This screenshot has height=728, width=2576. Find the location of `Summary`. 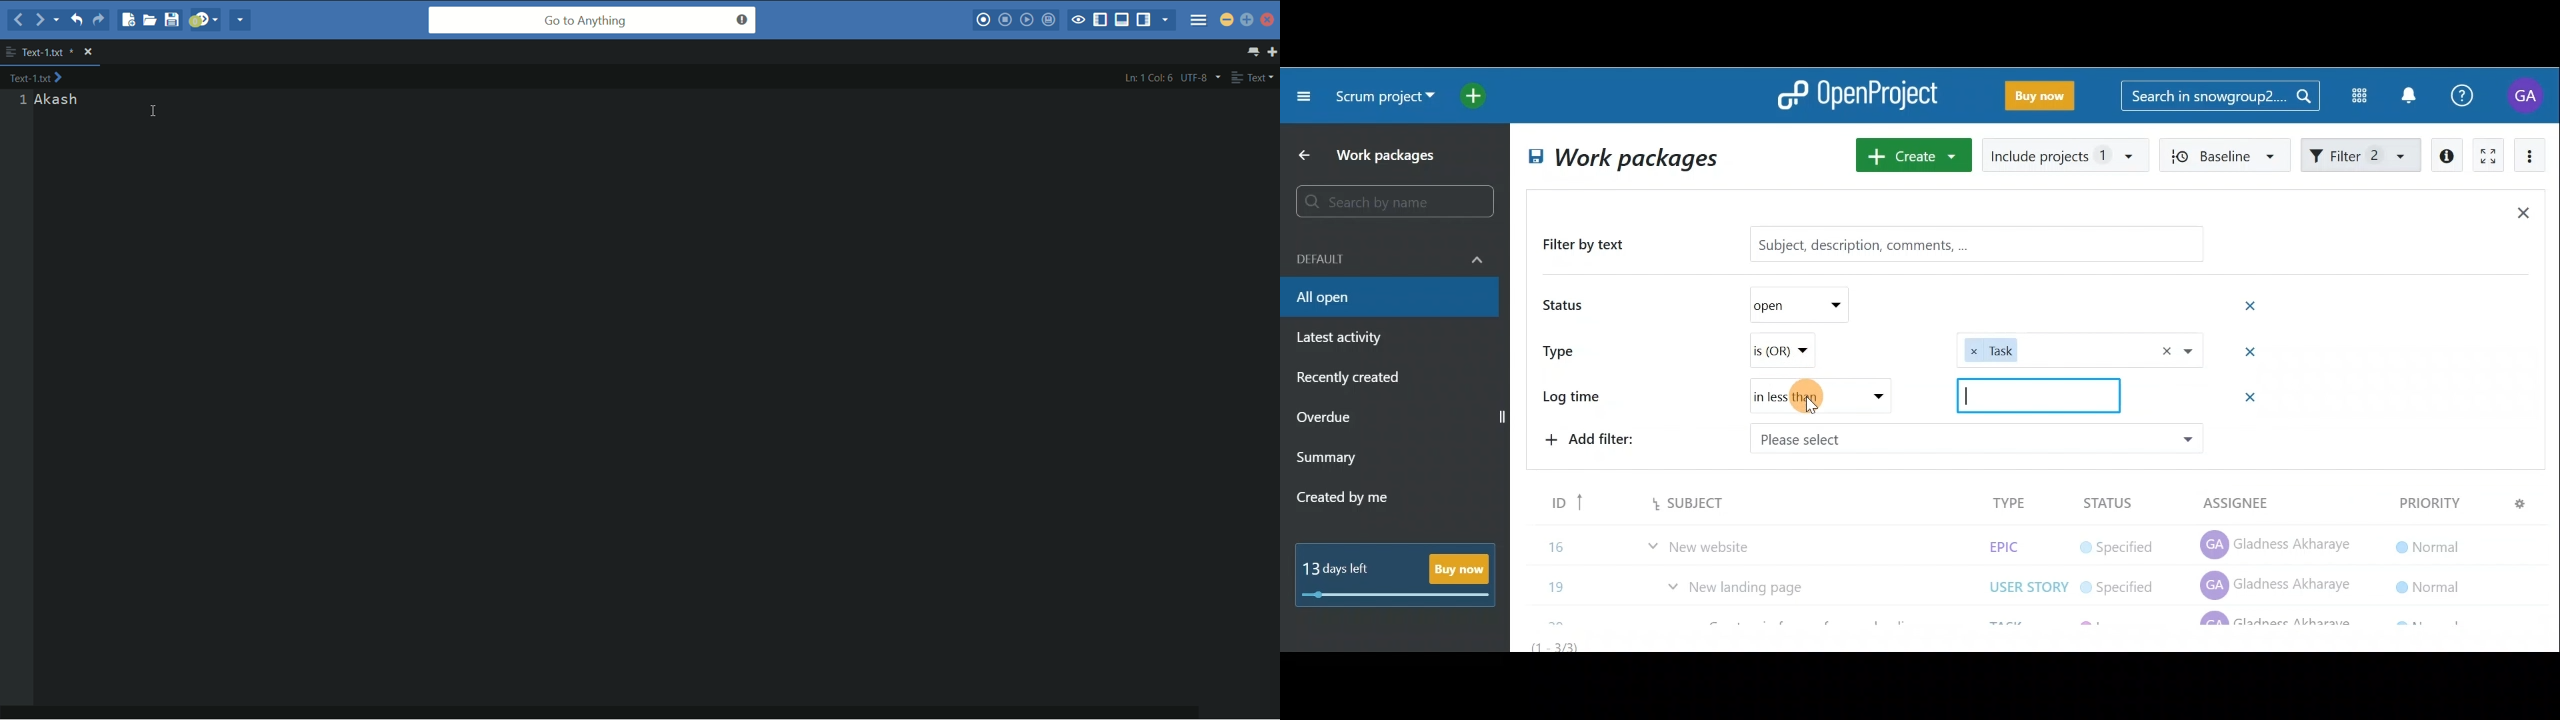

Summary is located at coordinates (1327, 460).